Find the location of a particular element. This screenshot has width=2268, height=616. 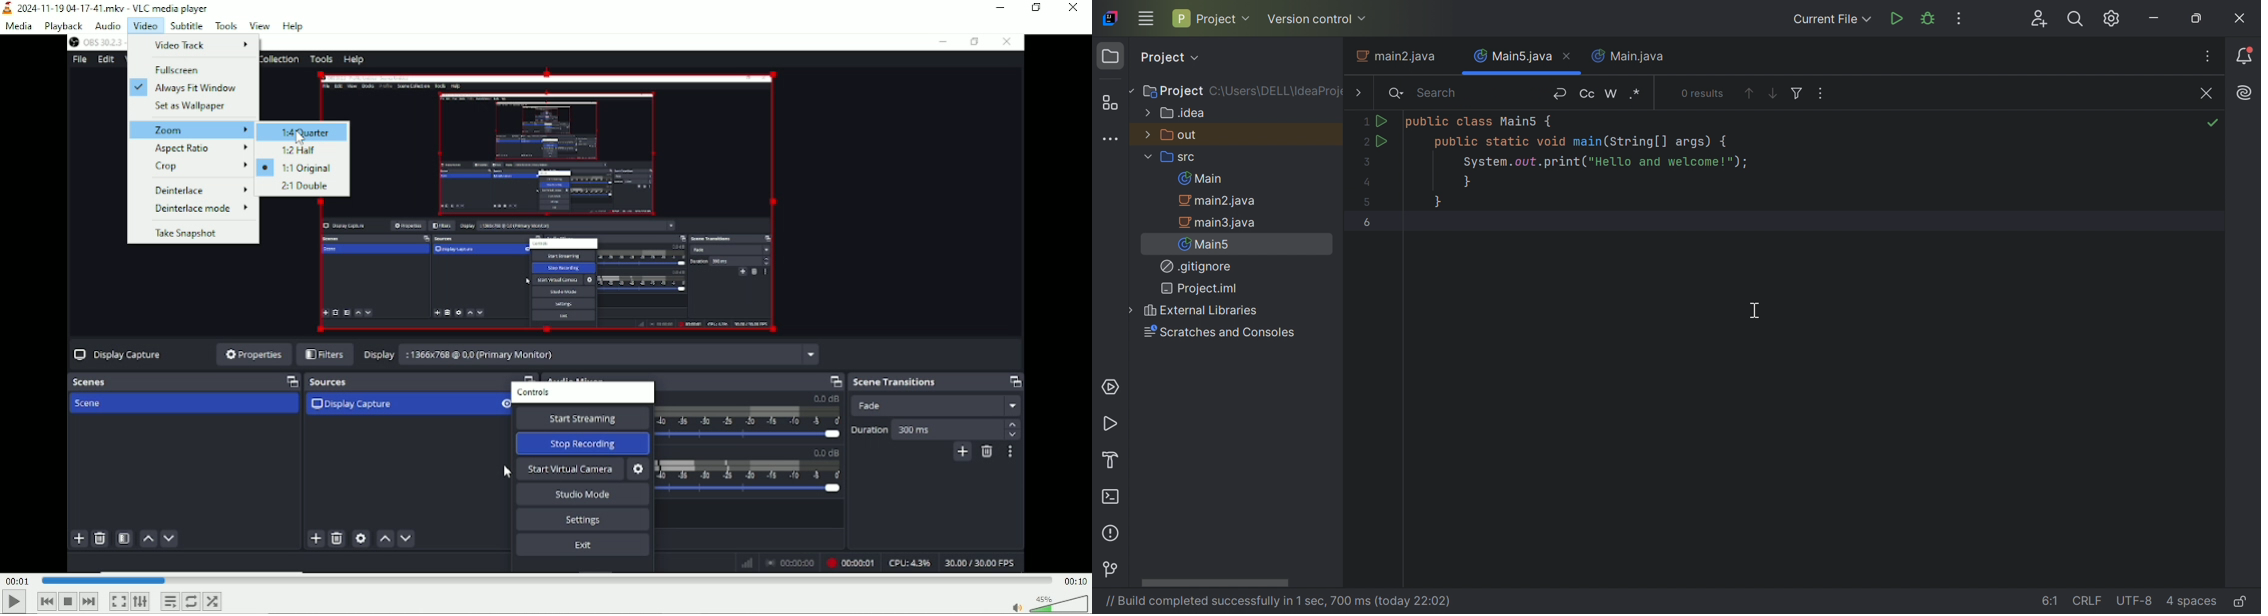

Total duration is located at coordinates (1074, 582).